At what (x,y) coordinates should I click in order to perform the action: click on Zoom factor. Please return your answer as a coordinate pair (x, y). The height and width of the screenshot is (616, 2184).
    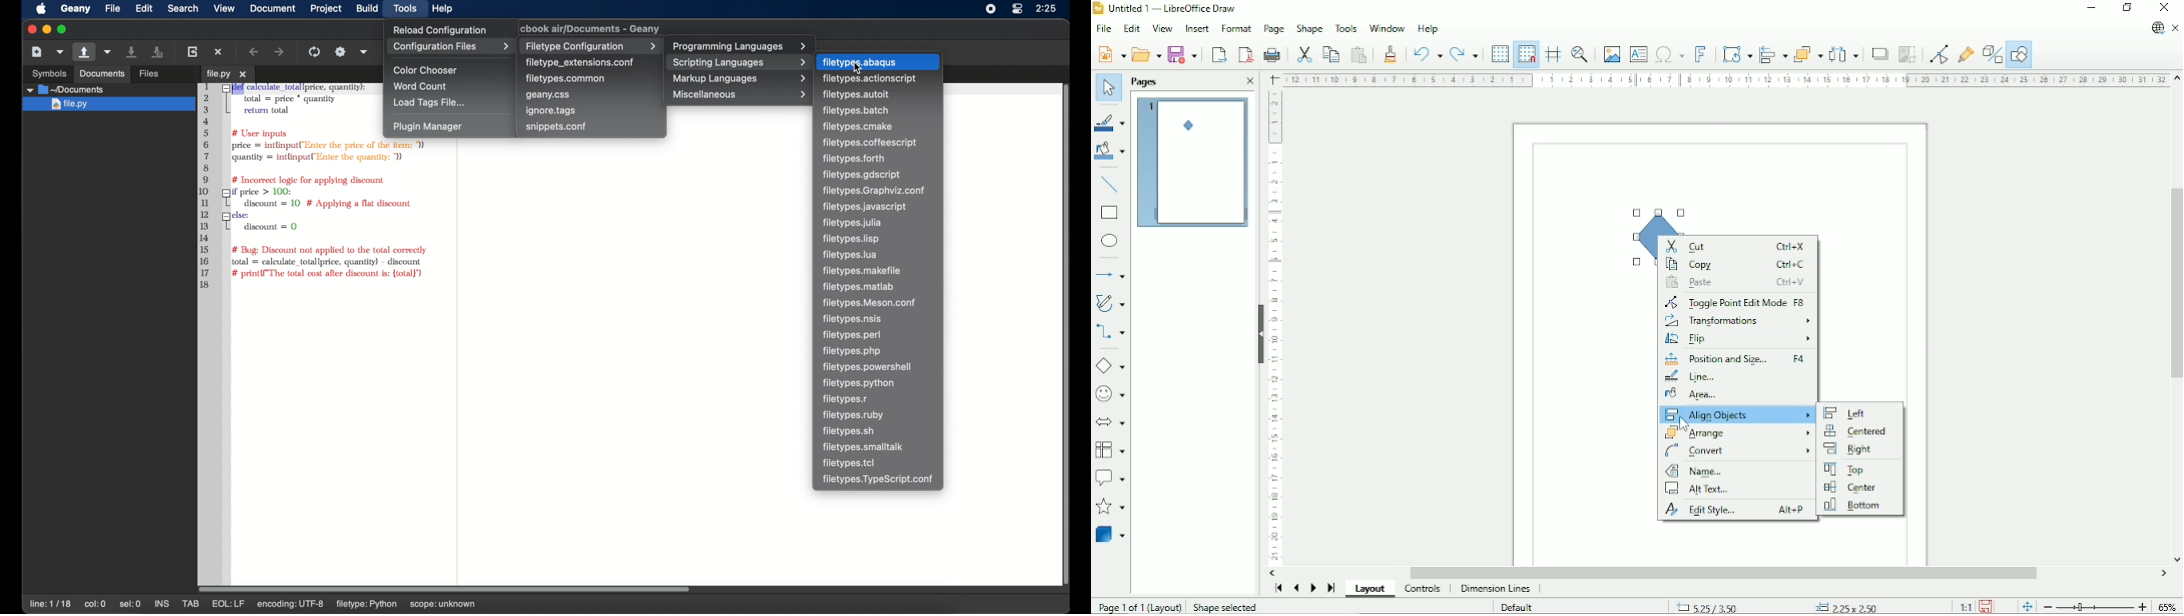
    Looking at the image, I should click on (2167, 604).